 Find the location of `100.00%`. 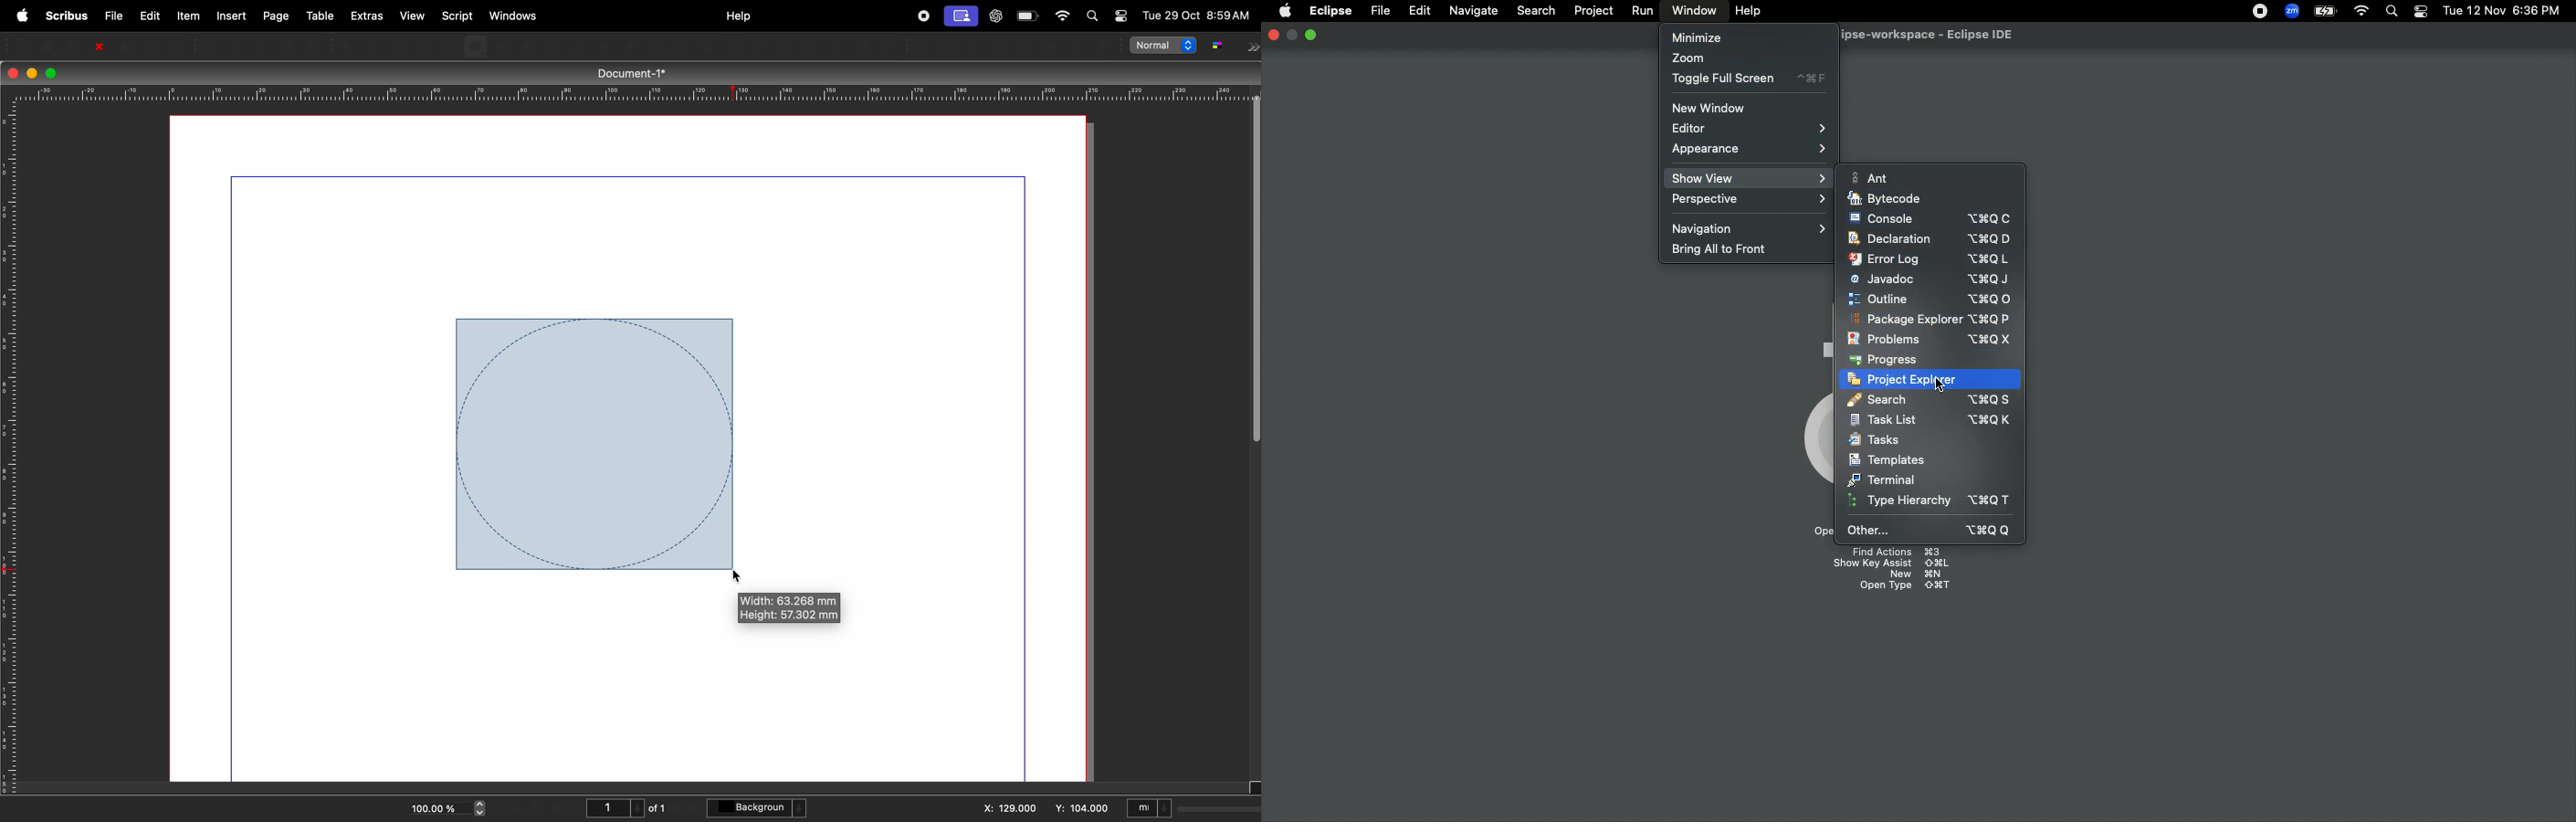

100.00% is located at coordinates (431, 806).